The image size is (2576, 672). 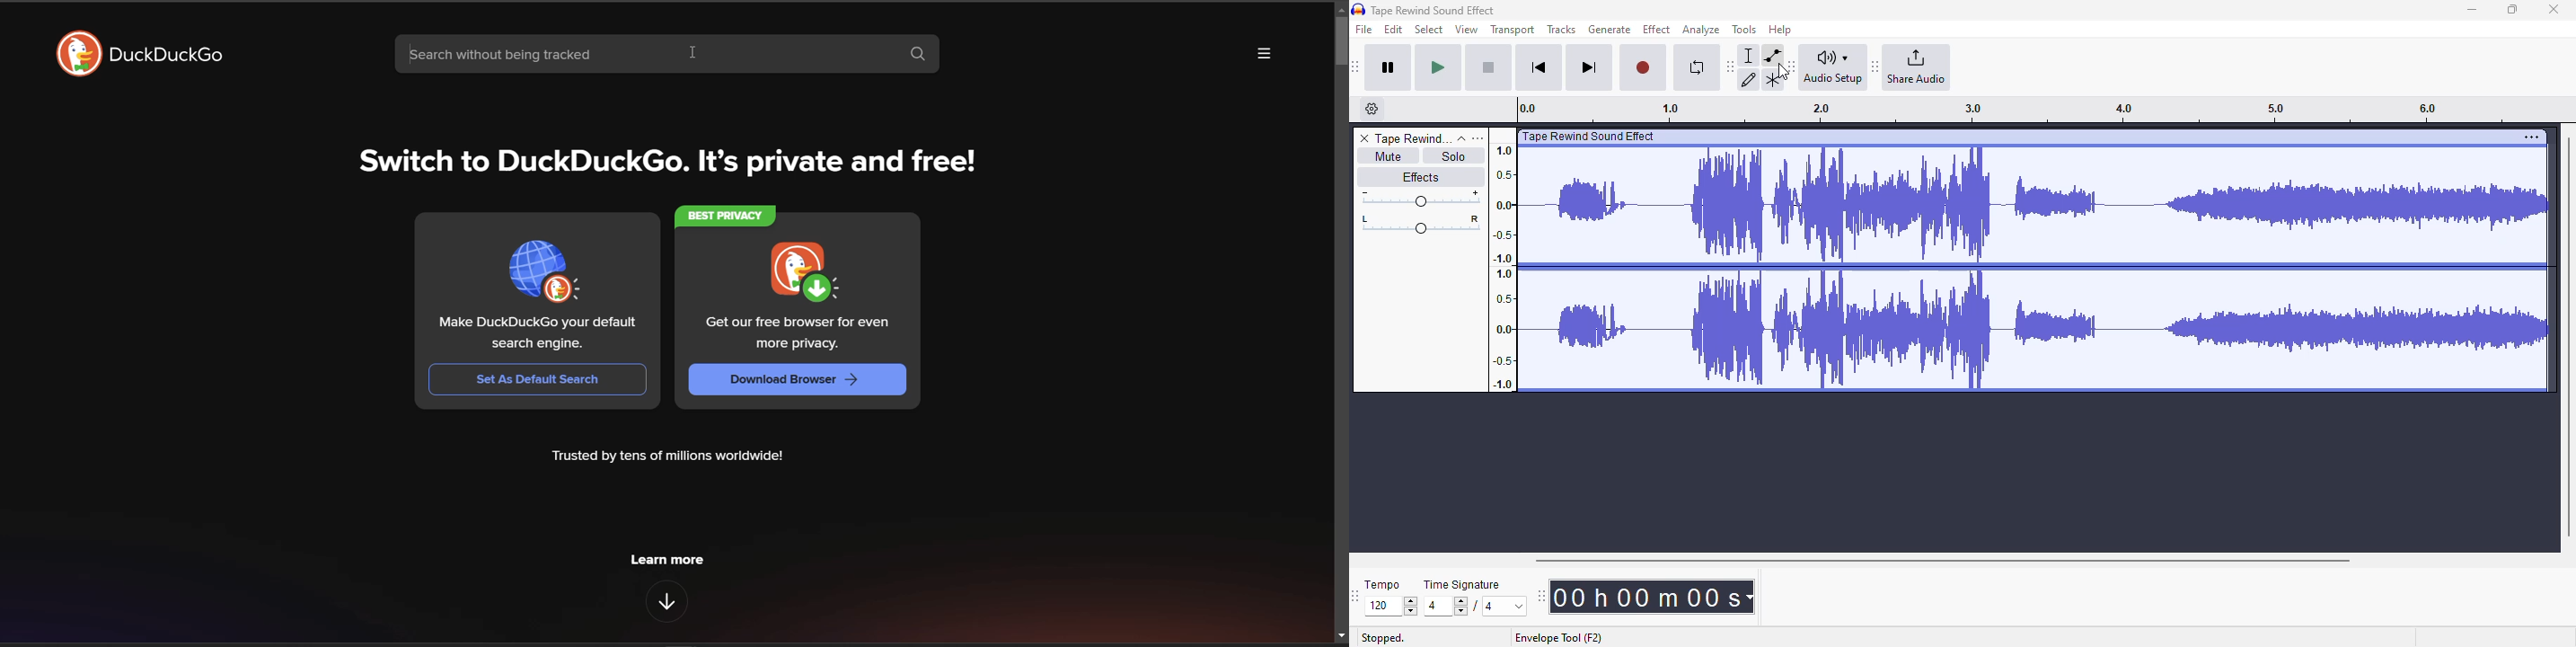 I want to click on timeline options, so click(x=1372, y=109).